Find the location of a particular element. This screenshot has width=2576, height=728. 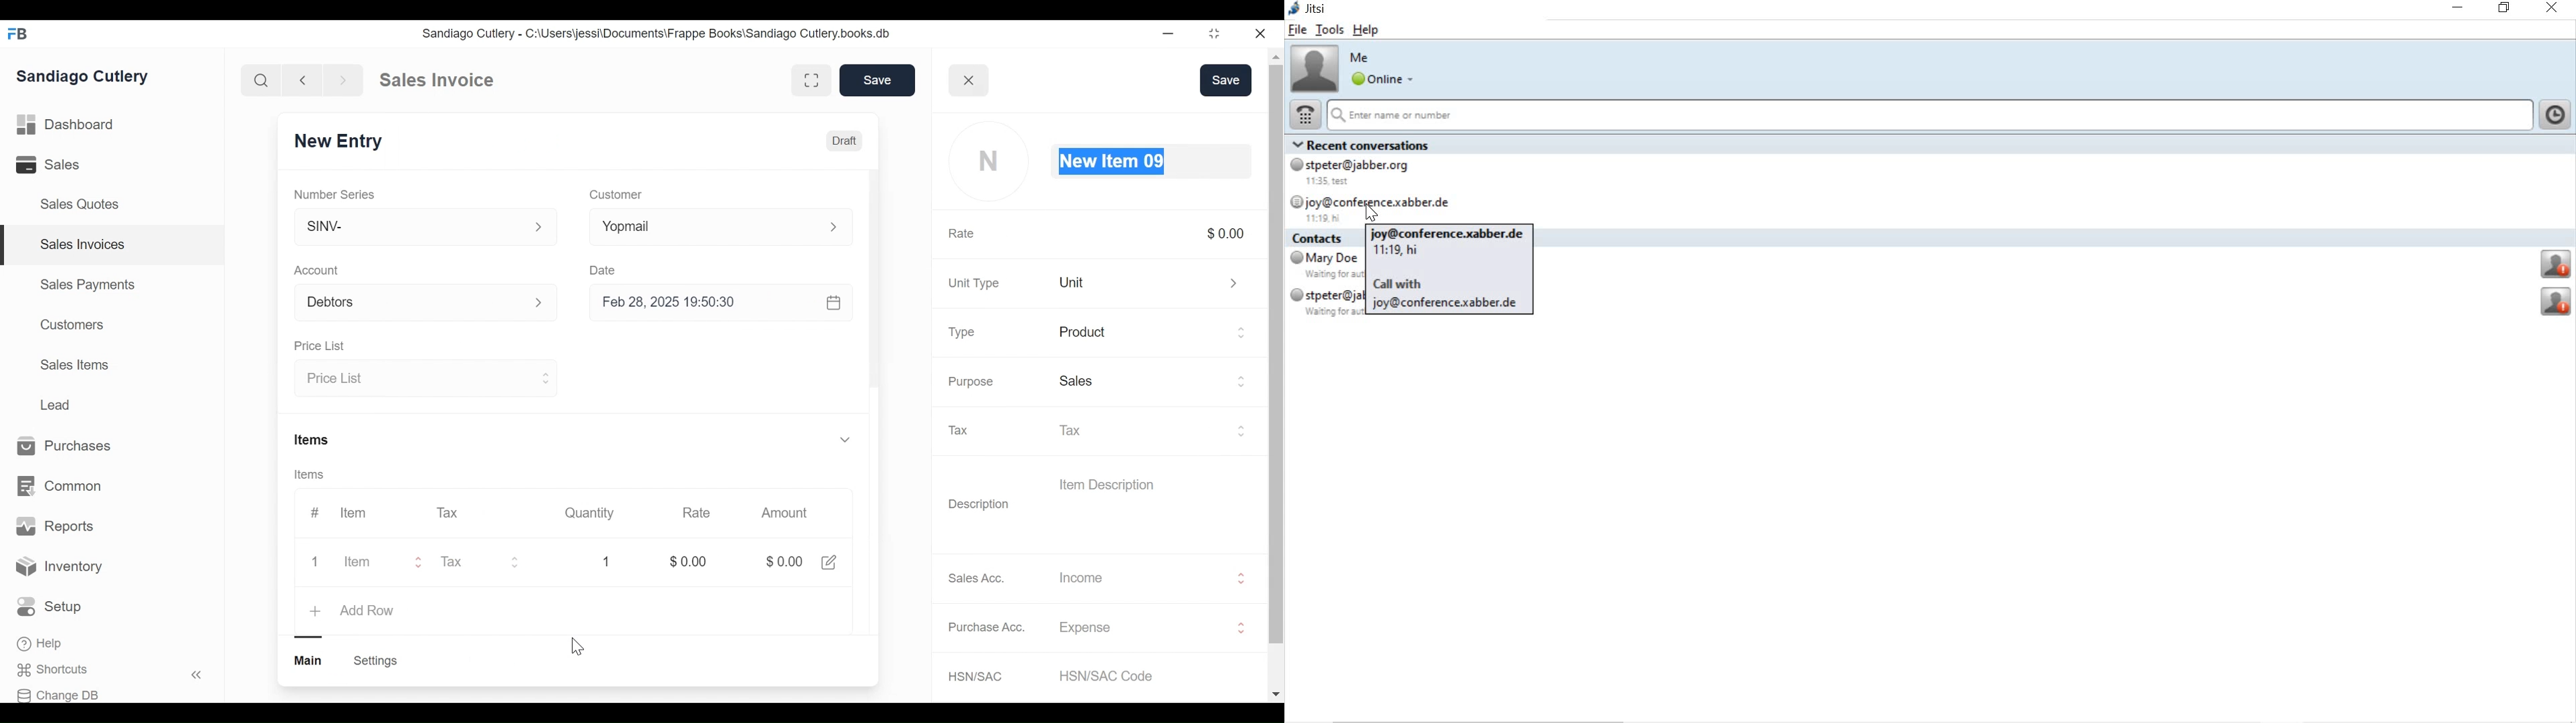

Account p is located at coordinates (427, 302).